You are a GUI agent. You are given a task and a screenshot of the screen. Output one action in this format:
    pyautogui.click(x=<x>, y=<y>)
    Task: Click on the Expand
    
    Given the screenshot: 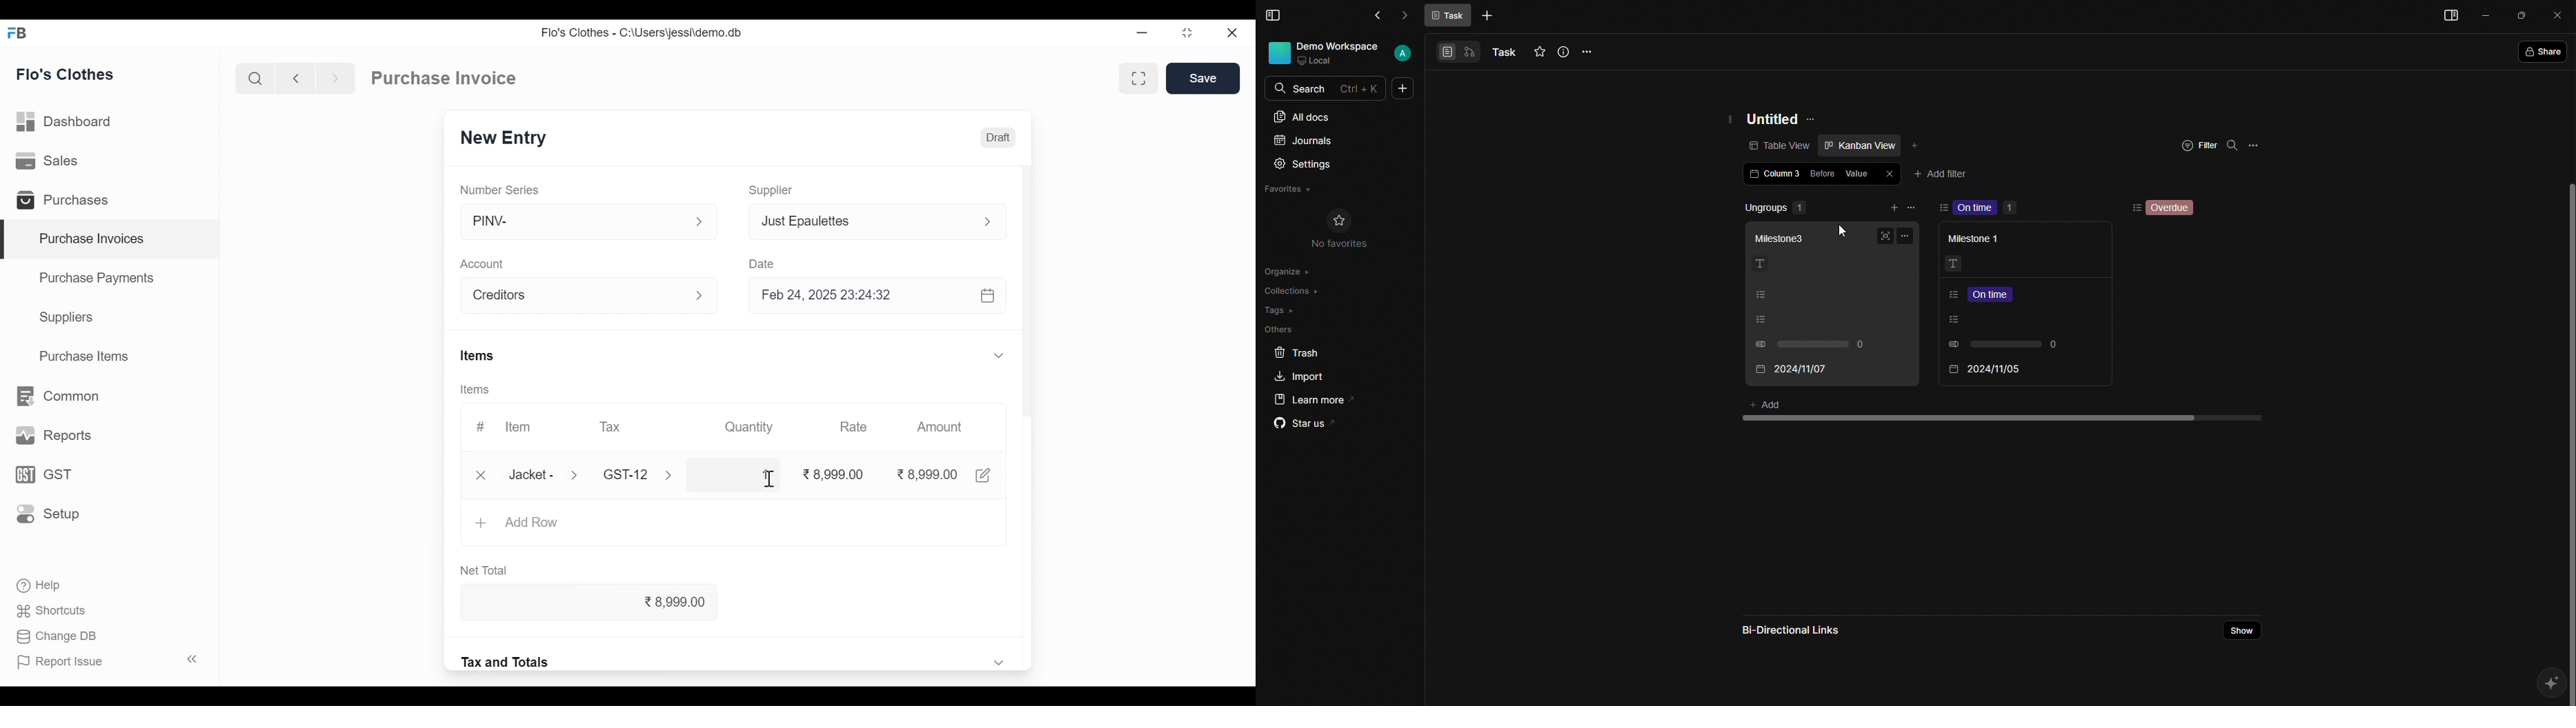 What is the action you would take?
    pyautogui.click(x=987, y=222)
    